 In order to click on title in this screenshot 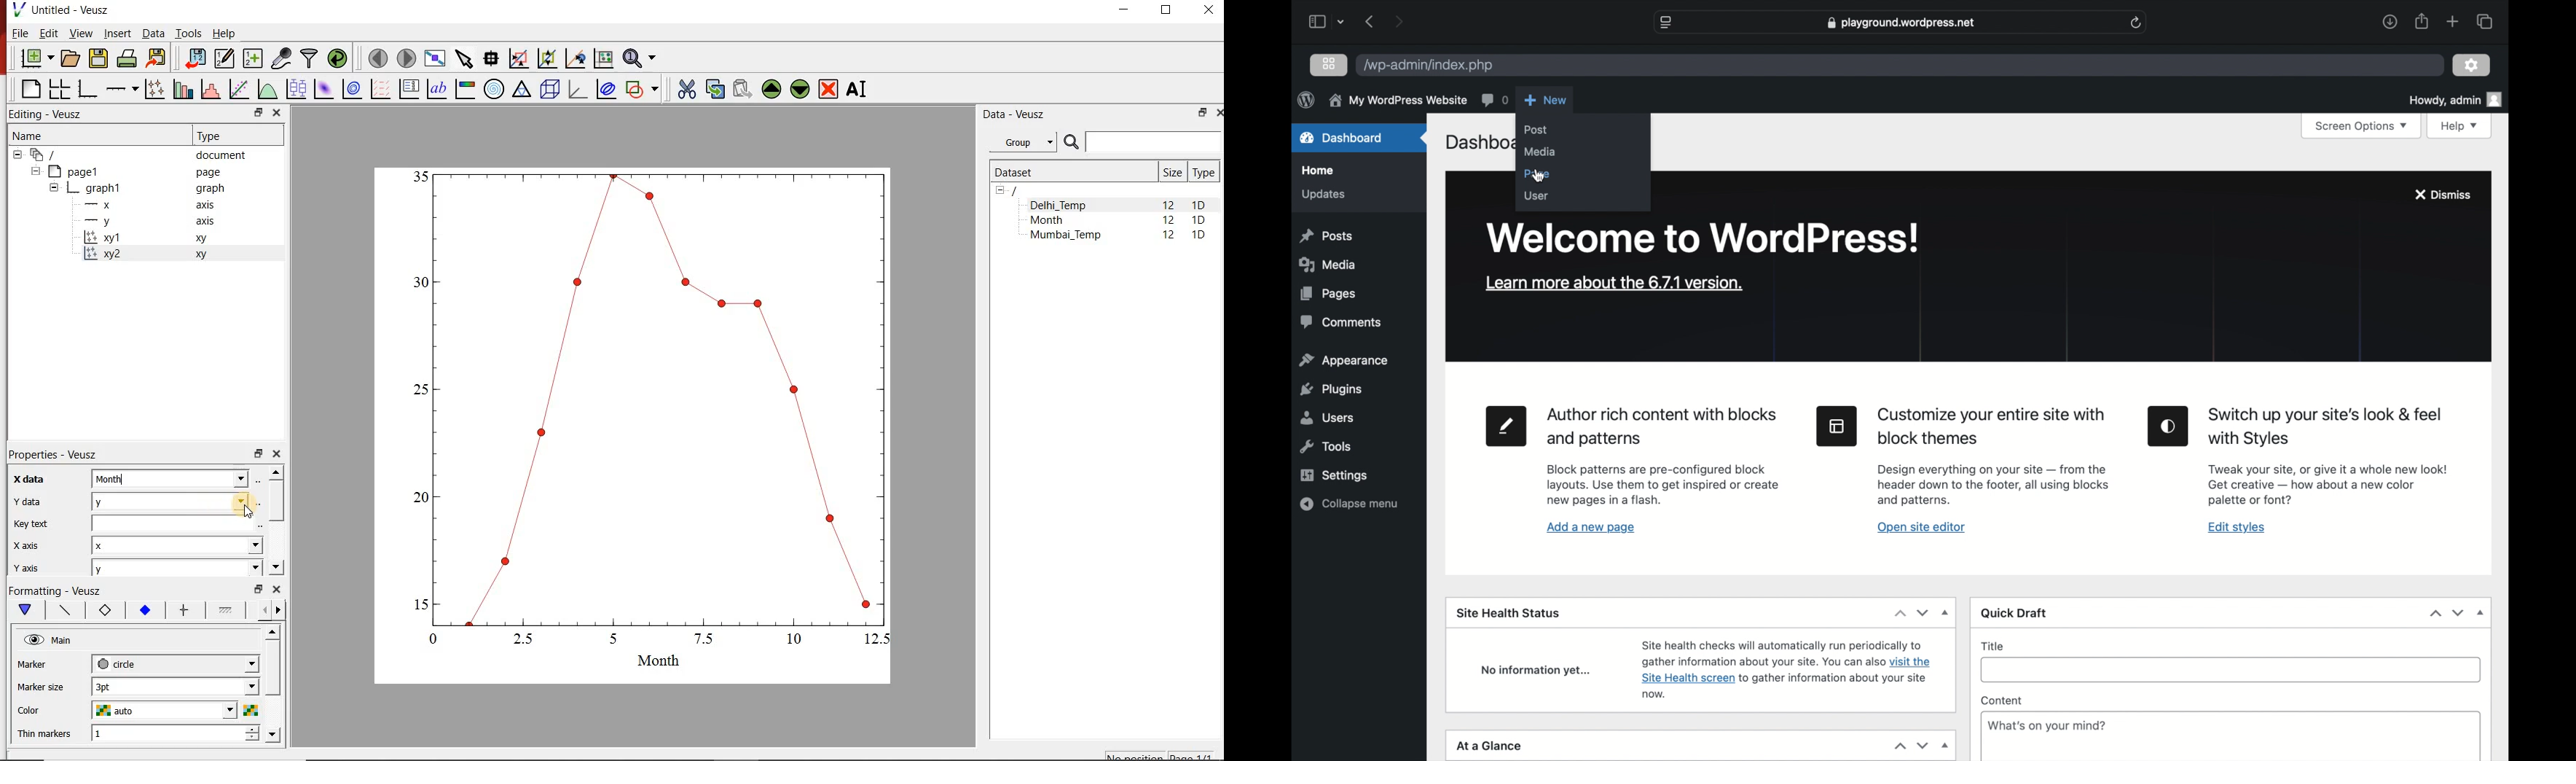, I will do `click(1993, 647)`.